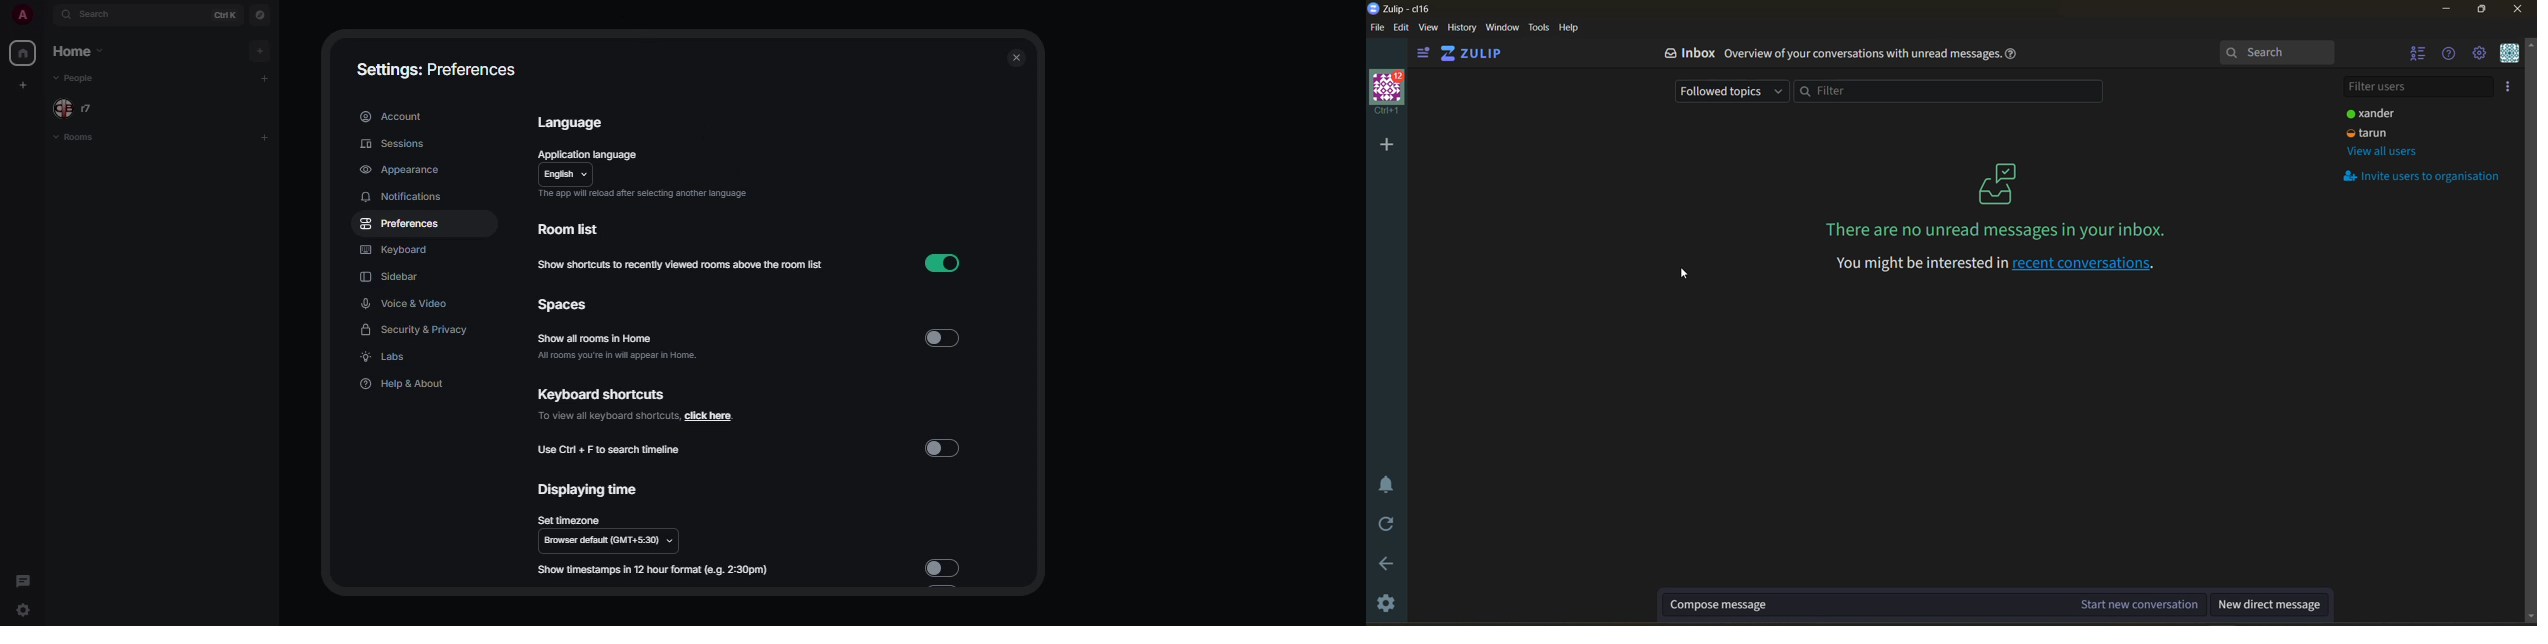  Describe the element at coordinates (22, 14) in the screenshot. I see `profile` at that location.